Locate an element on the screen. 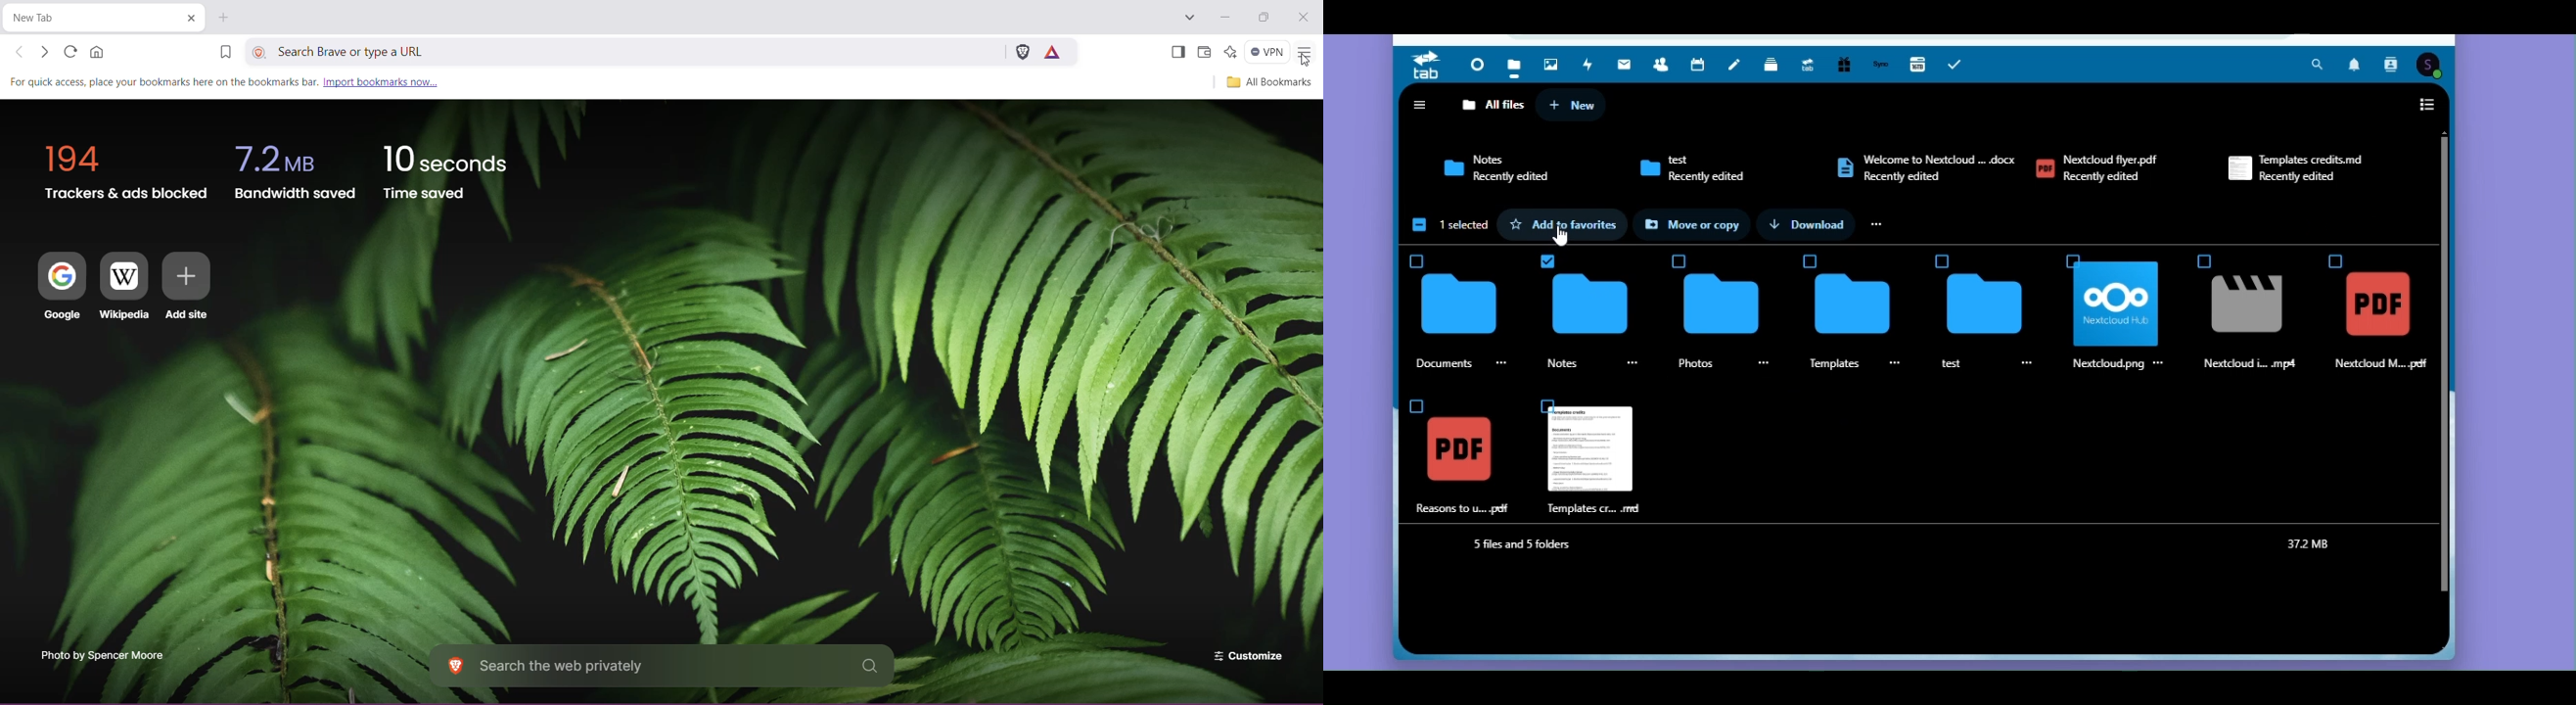 This screenshot has width=2576, height=728. Recently edited is located at coordinates (2109, 179).